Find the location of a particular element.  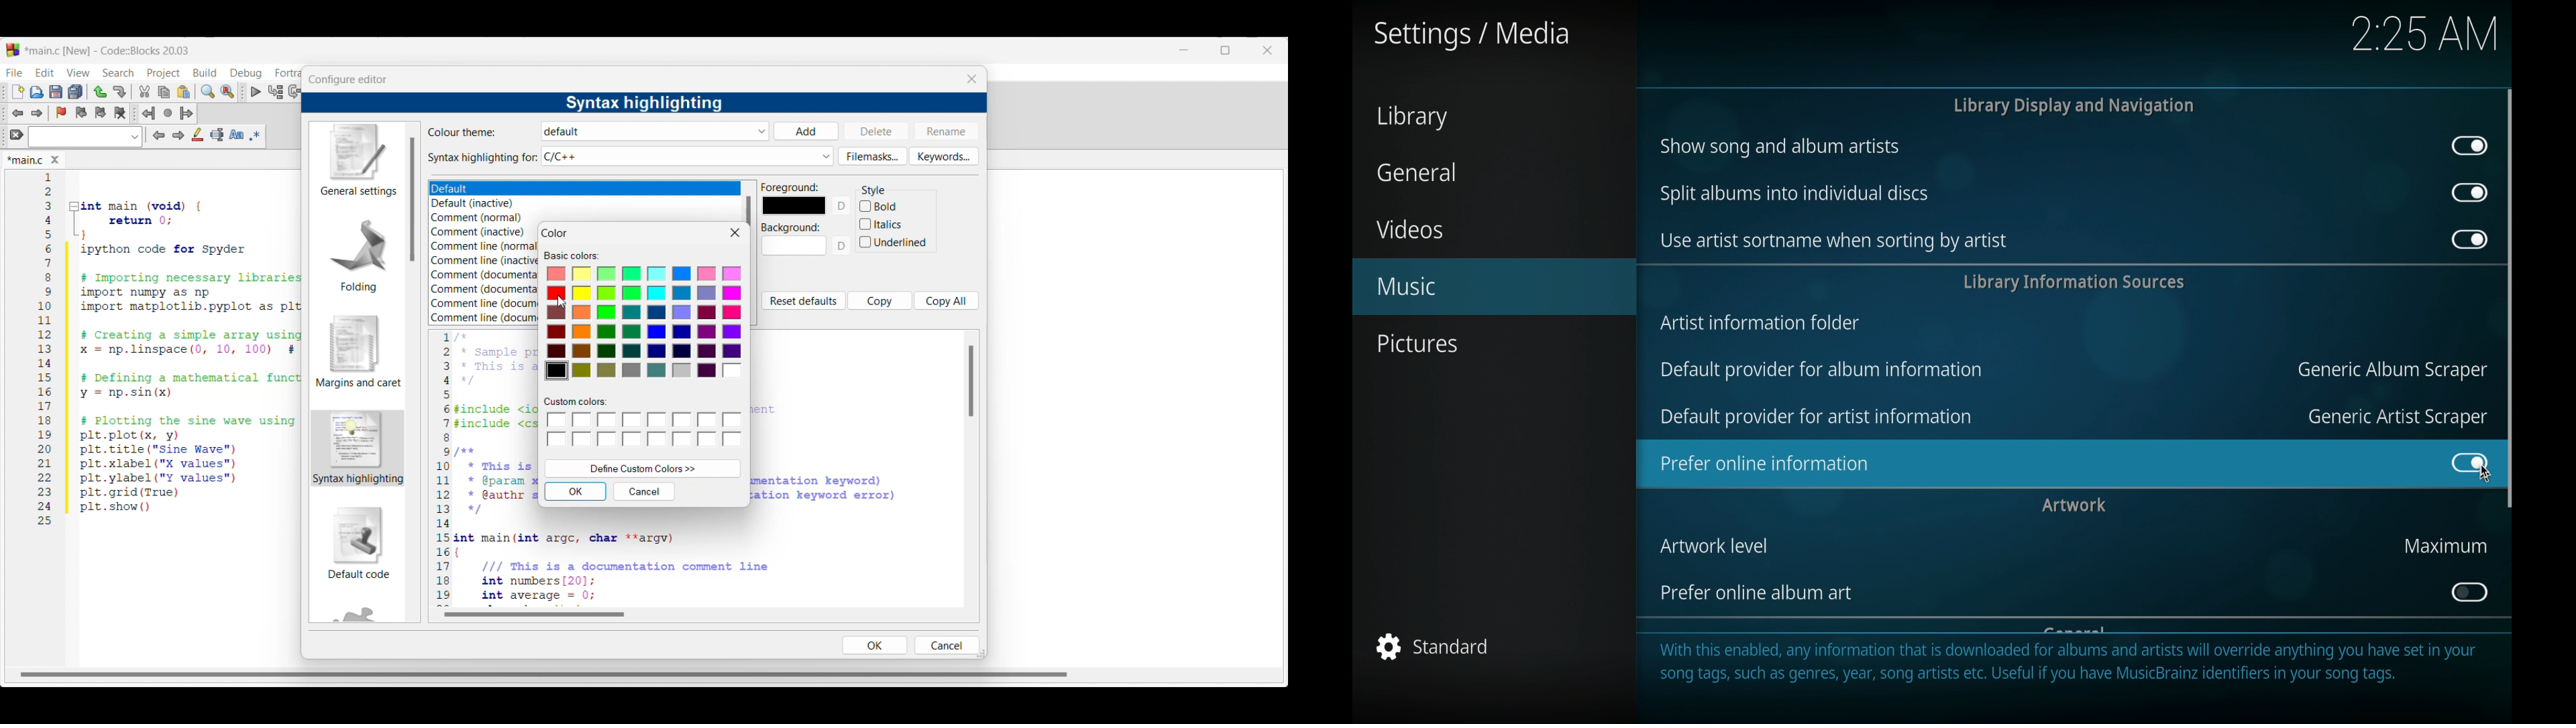

Debug menu is located at coordinates (246, 73).